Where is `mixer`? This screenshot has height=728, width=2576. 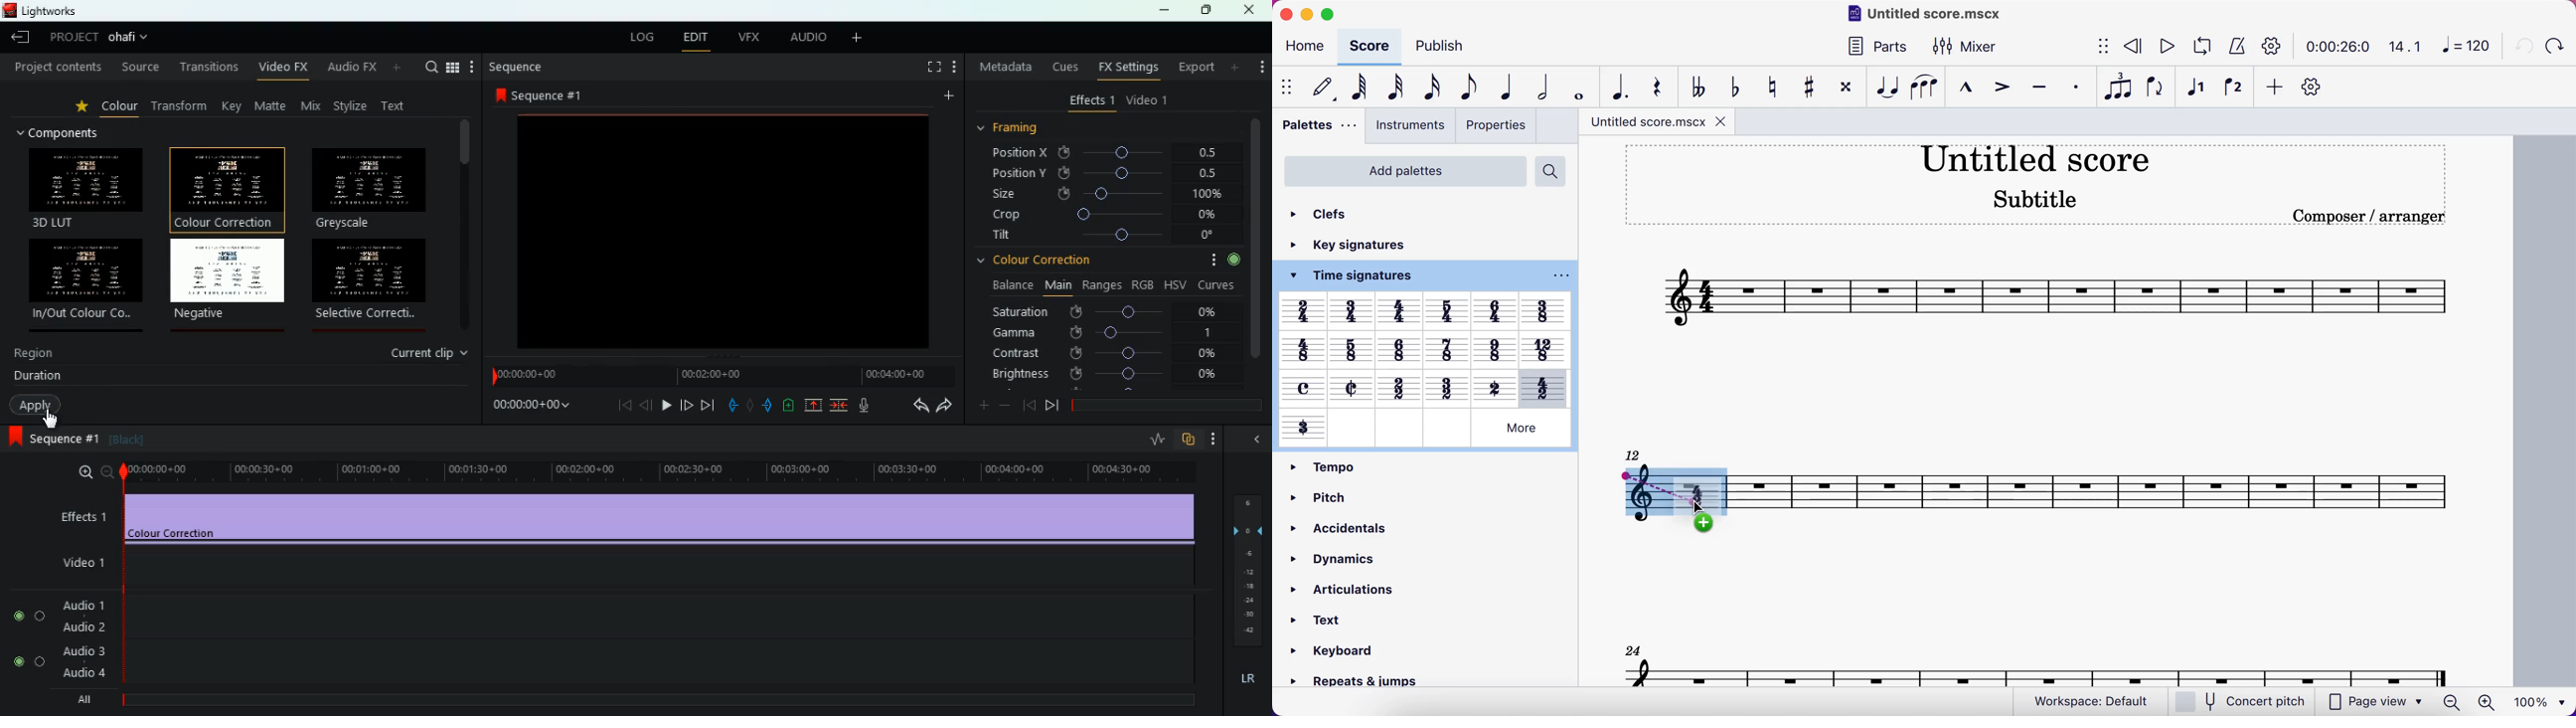 mixer is located at coordinates (1966, 45).